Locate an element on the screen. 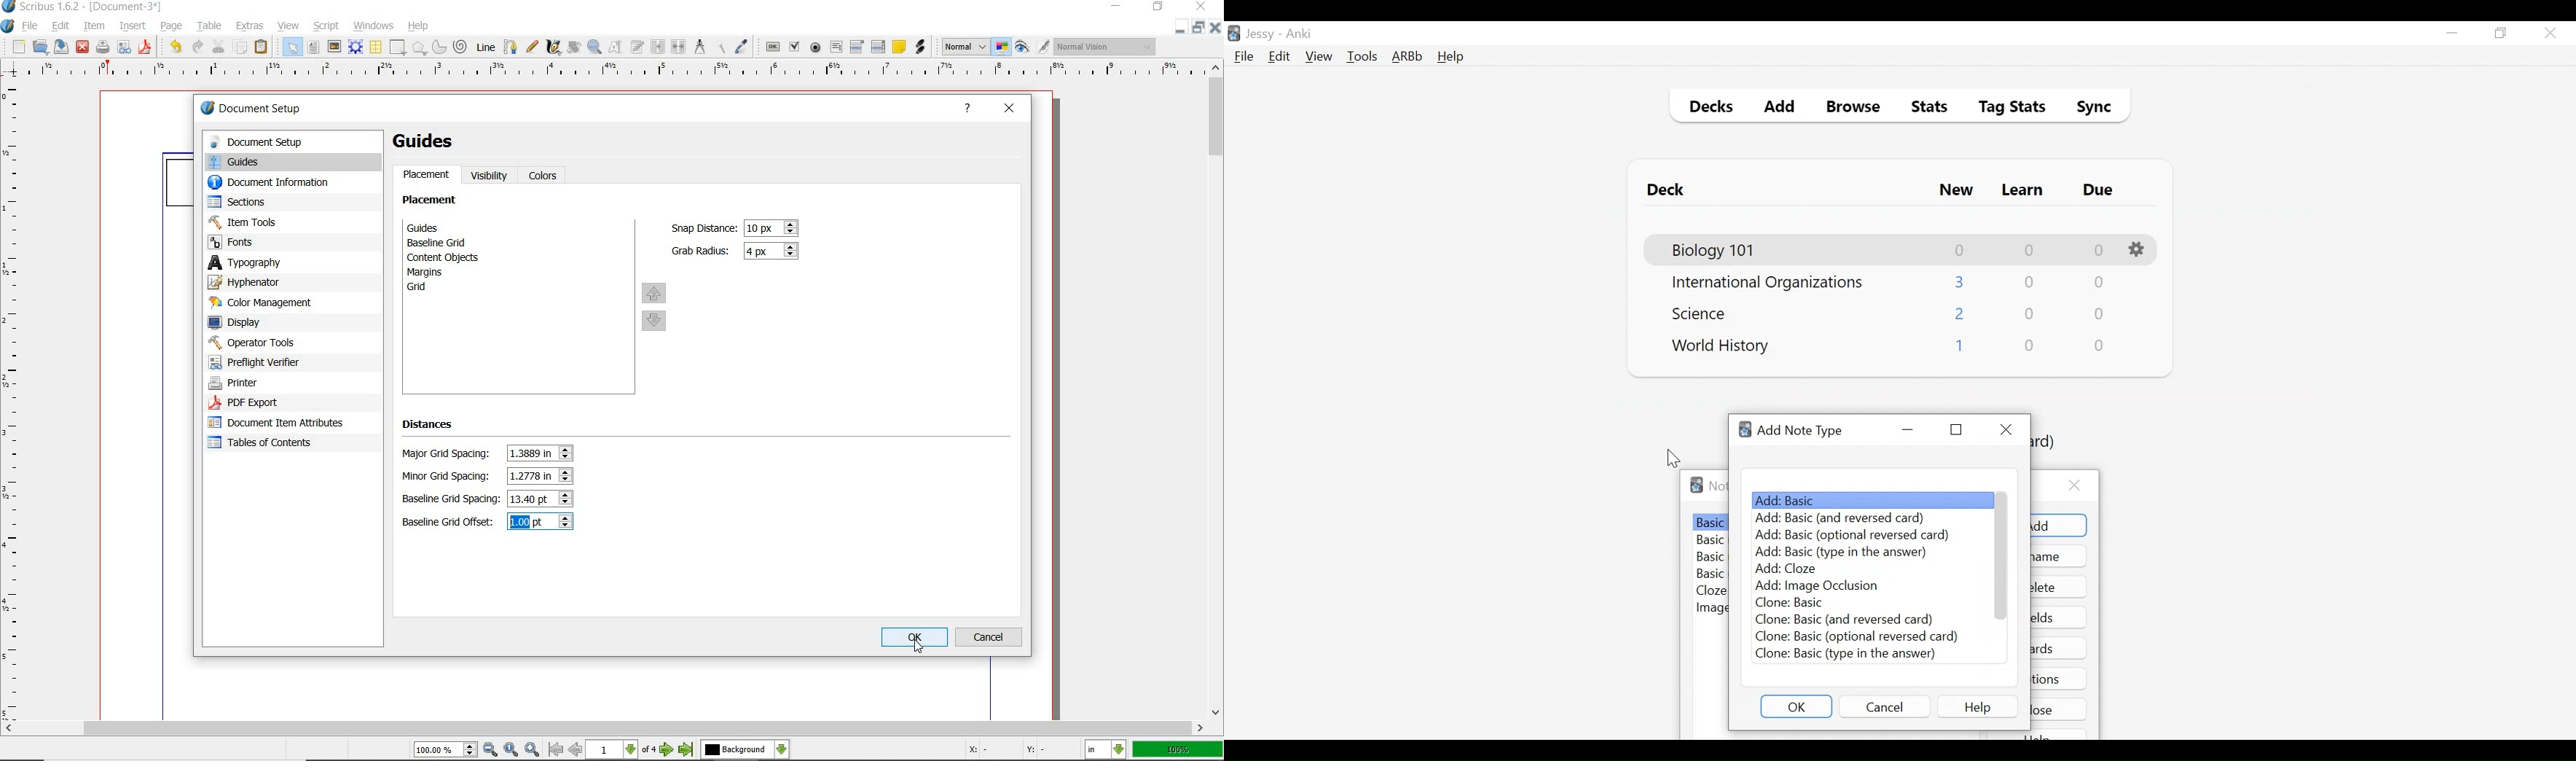  Software logo is located at coordinates (1696, 485).